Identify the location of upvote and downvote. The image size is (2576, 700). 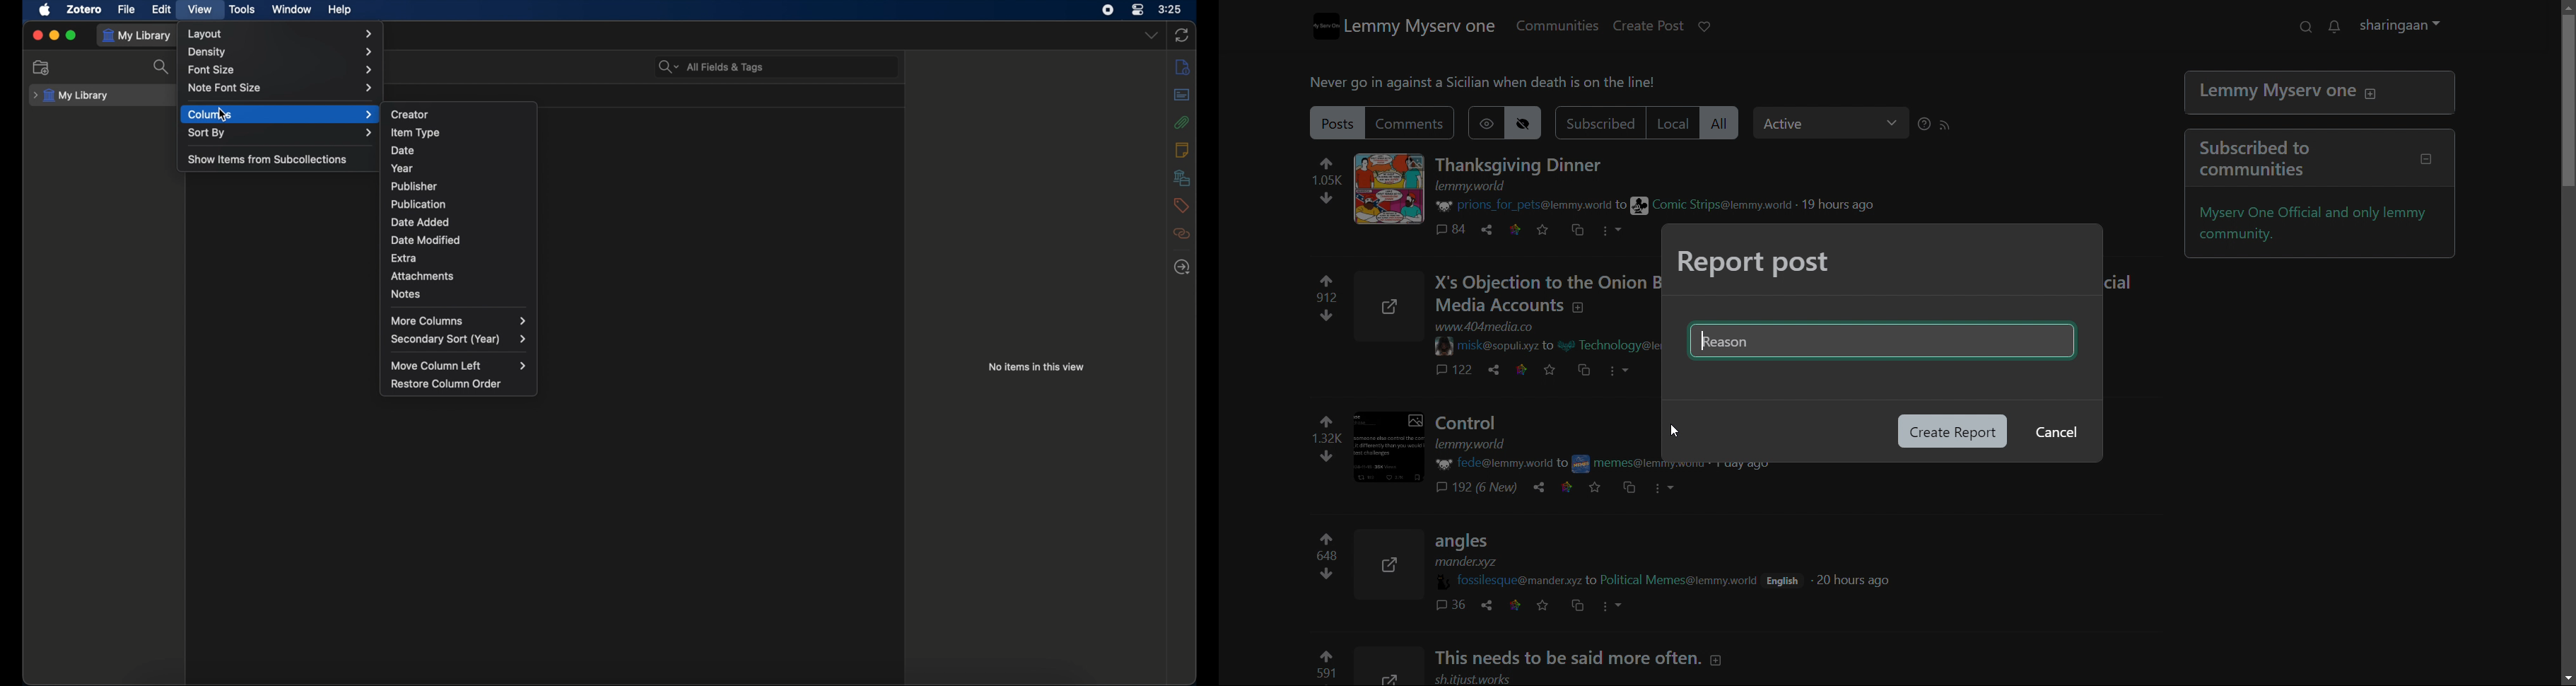
(1335, 182).